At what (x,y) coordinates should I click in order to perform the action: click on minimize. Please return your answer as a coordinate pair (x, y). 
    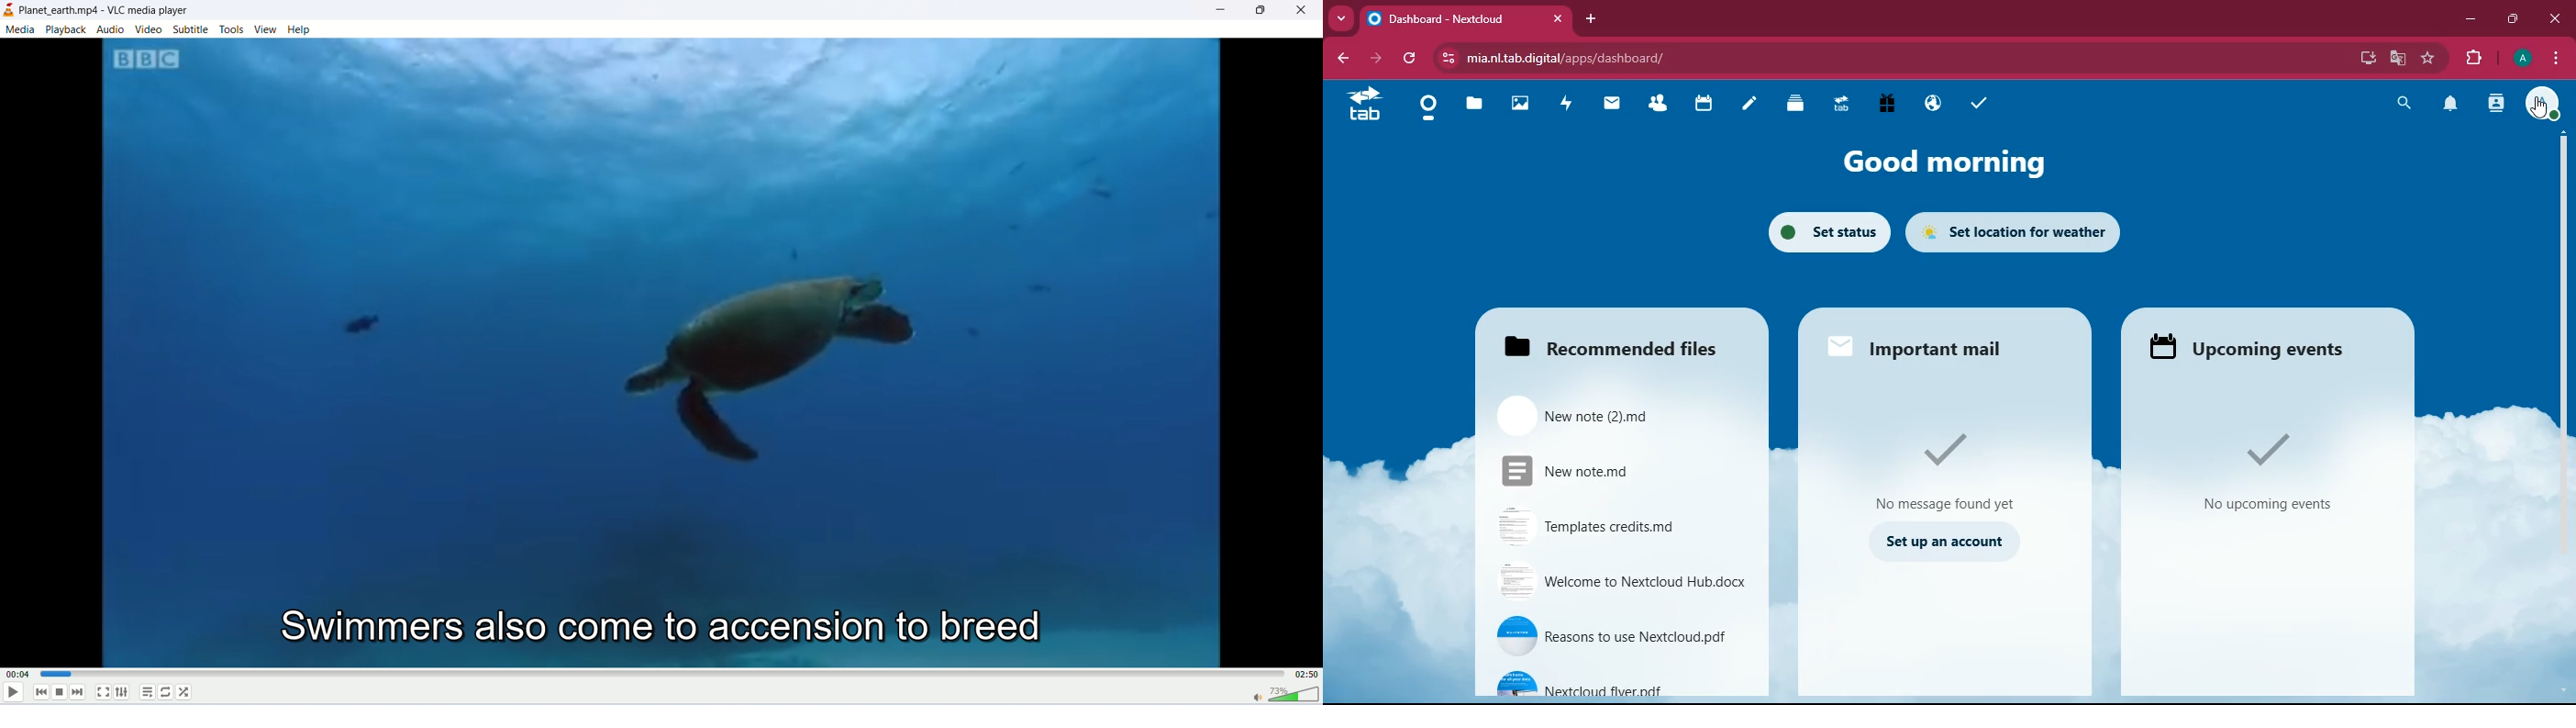
    Looking at the image, I should click on (2470, 17).